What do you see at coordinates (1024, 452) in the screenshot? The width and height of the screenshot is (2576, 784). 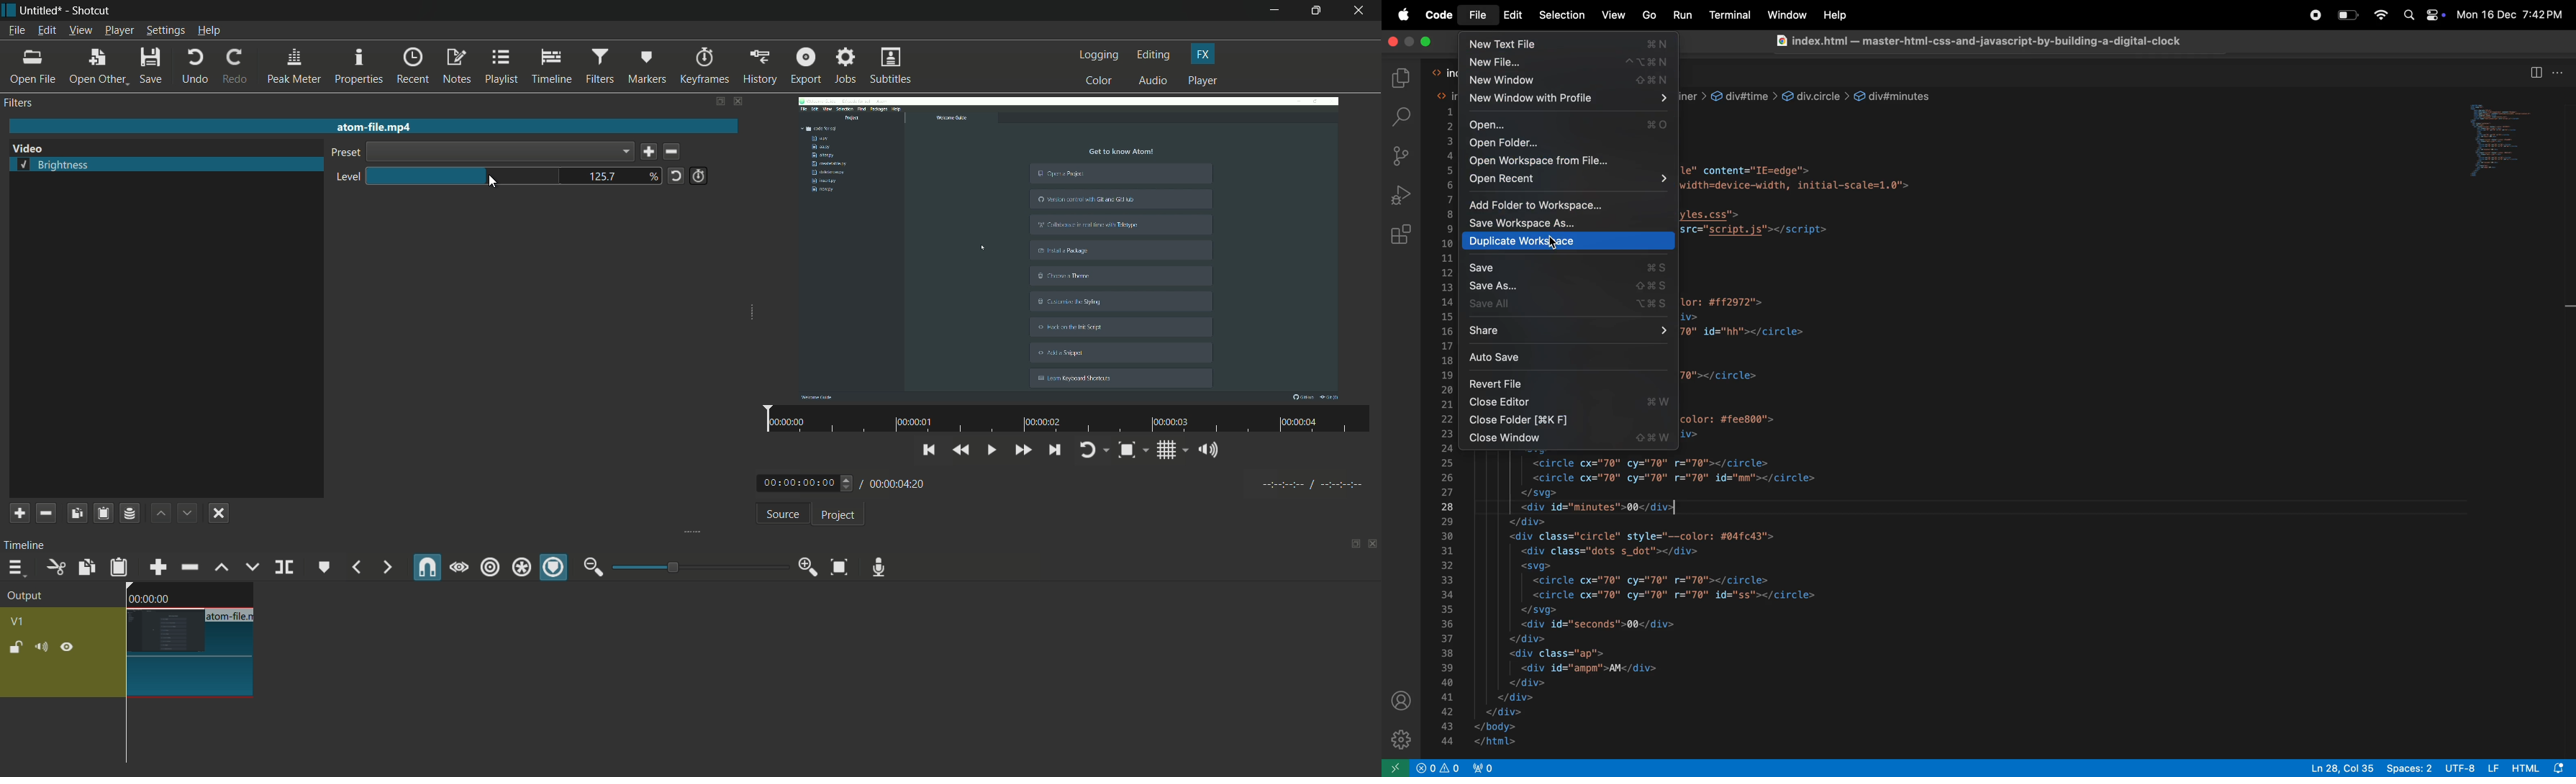 I see `quickly play forward` at bounding box center [1024, 452].